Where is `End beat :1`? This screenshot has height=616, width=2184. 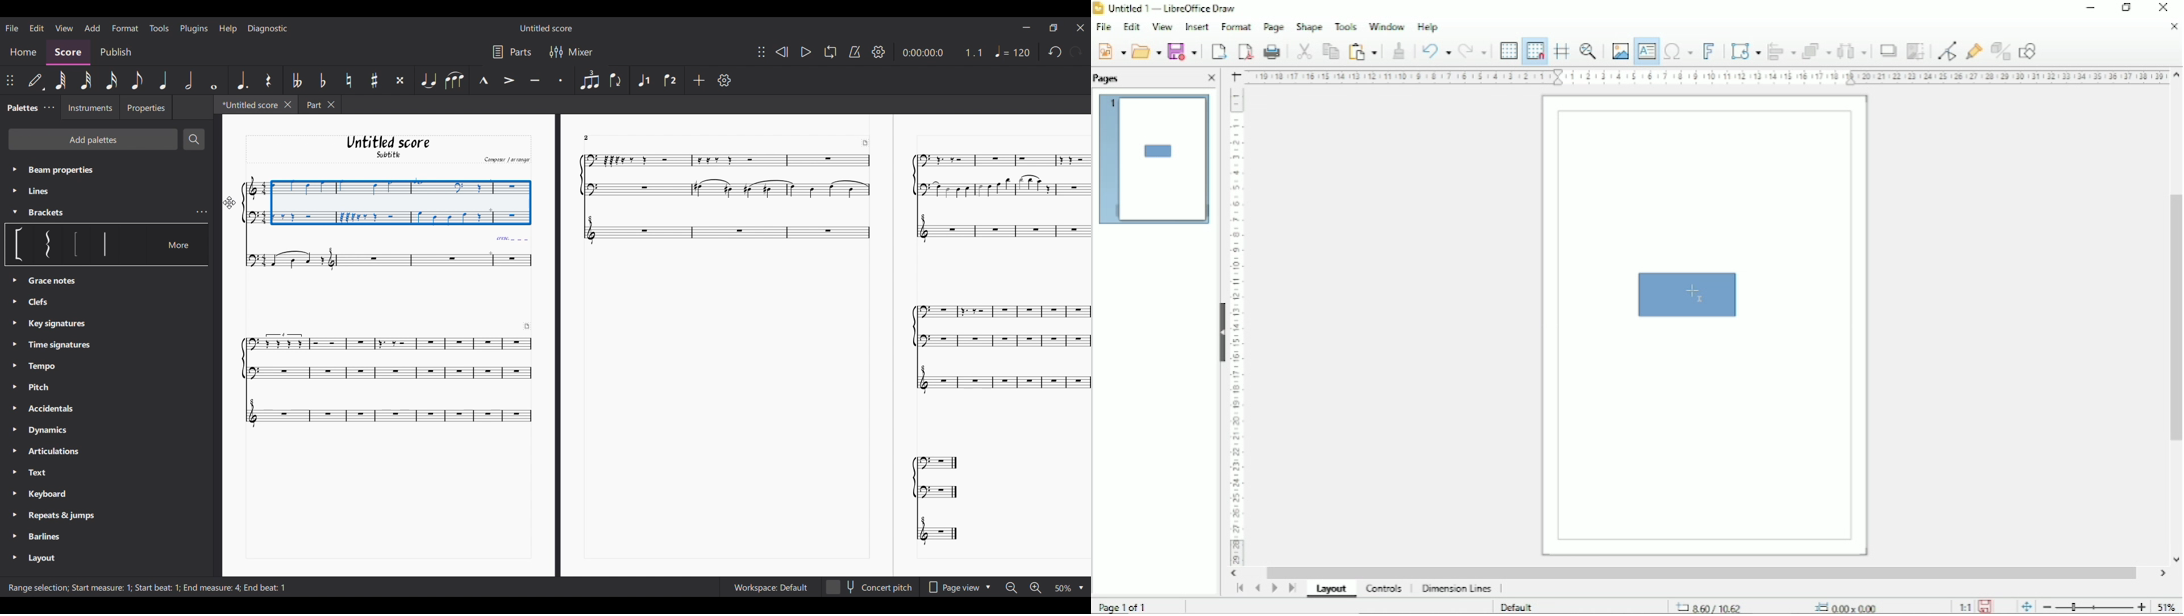 End beat :1 is located at coordinates (265, 587).